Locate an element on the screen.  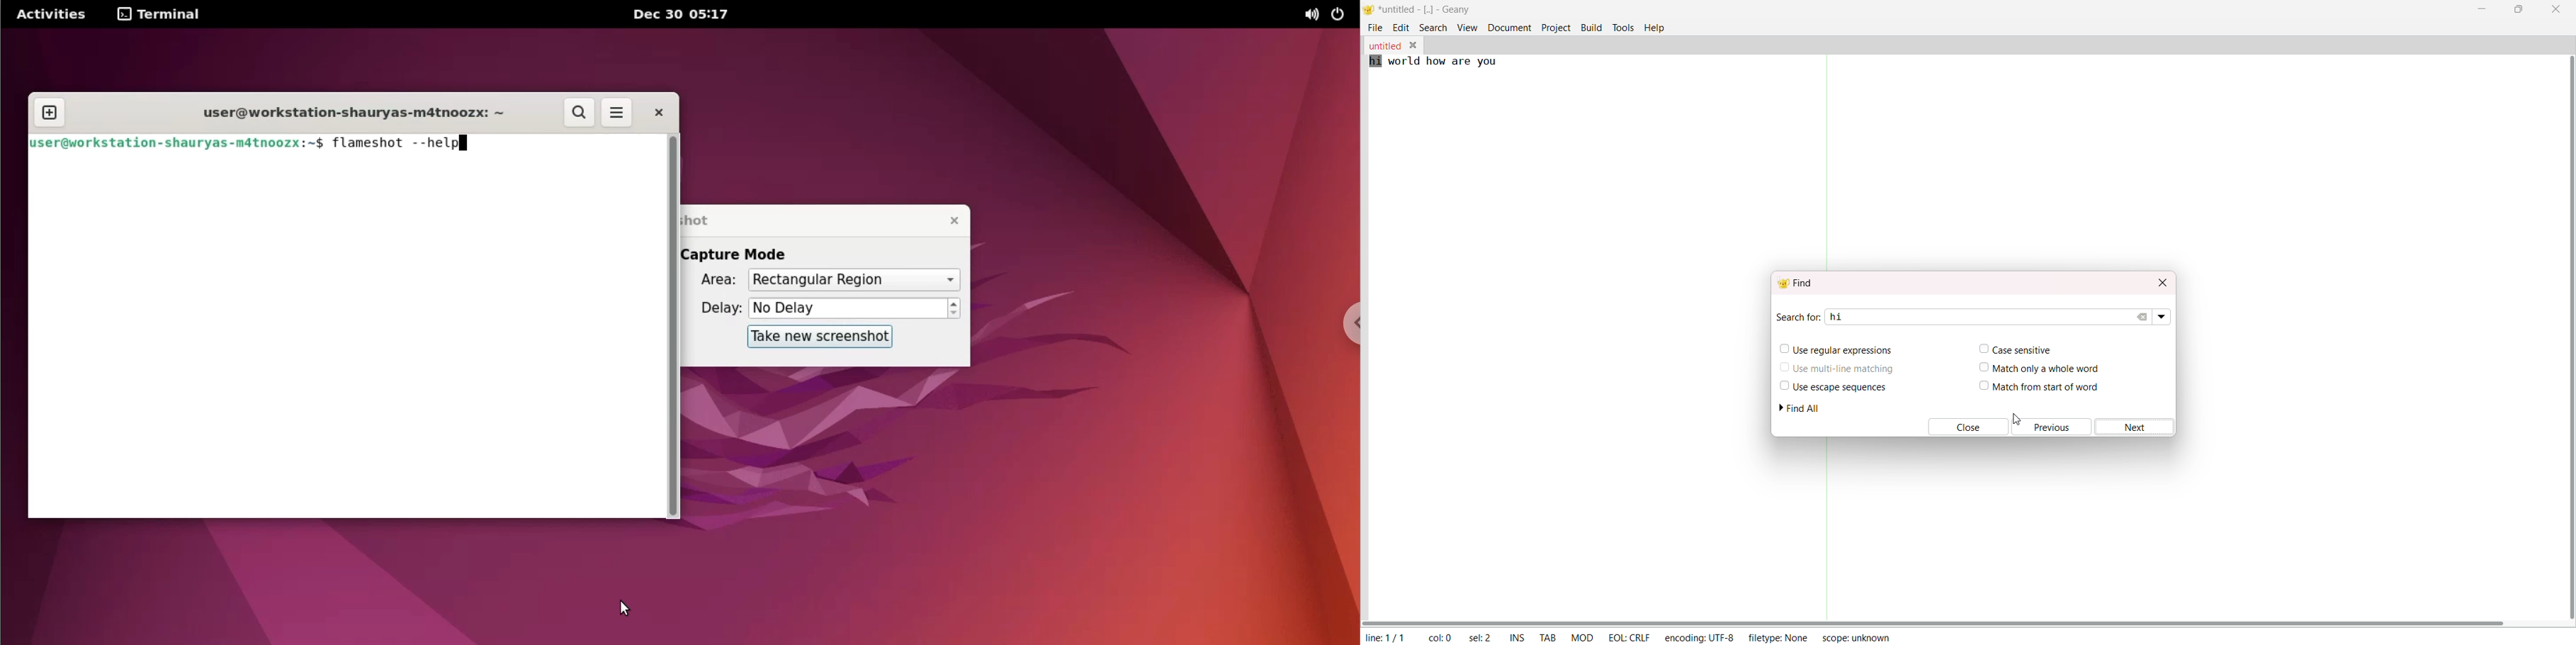
capture mode label is located at coordinates (747, 254).